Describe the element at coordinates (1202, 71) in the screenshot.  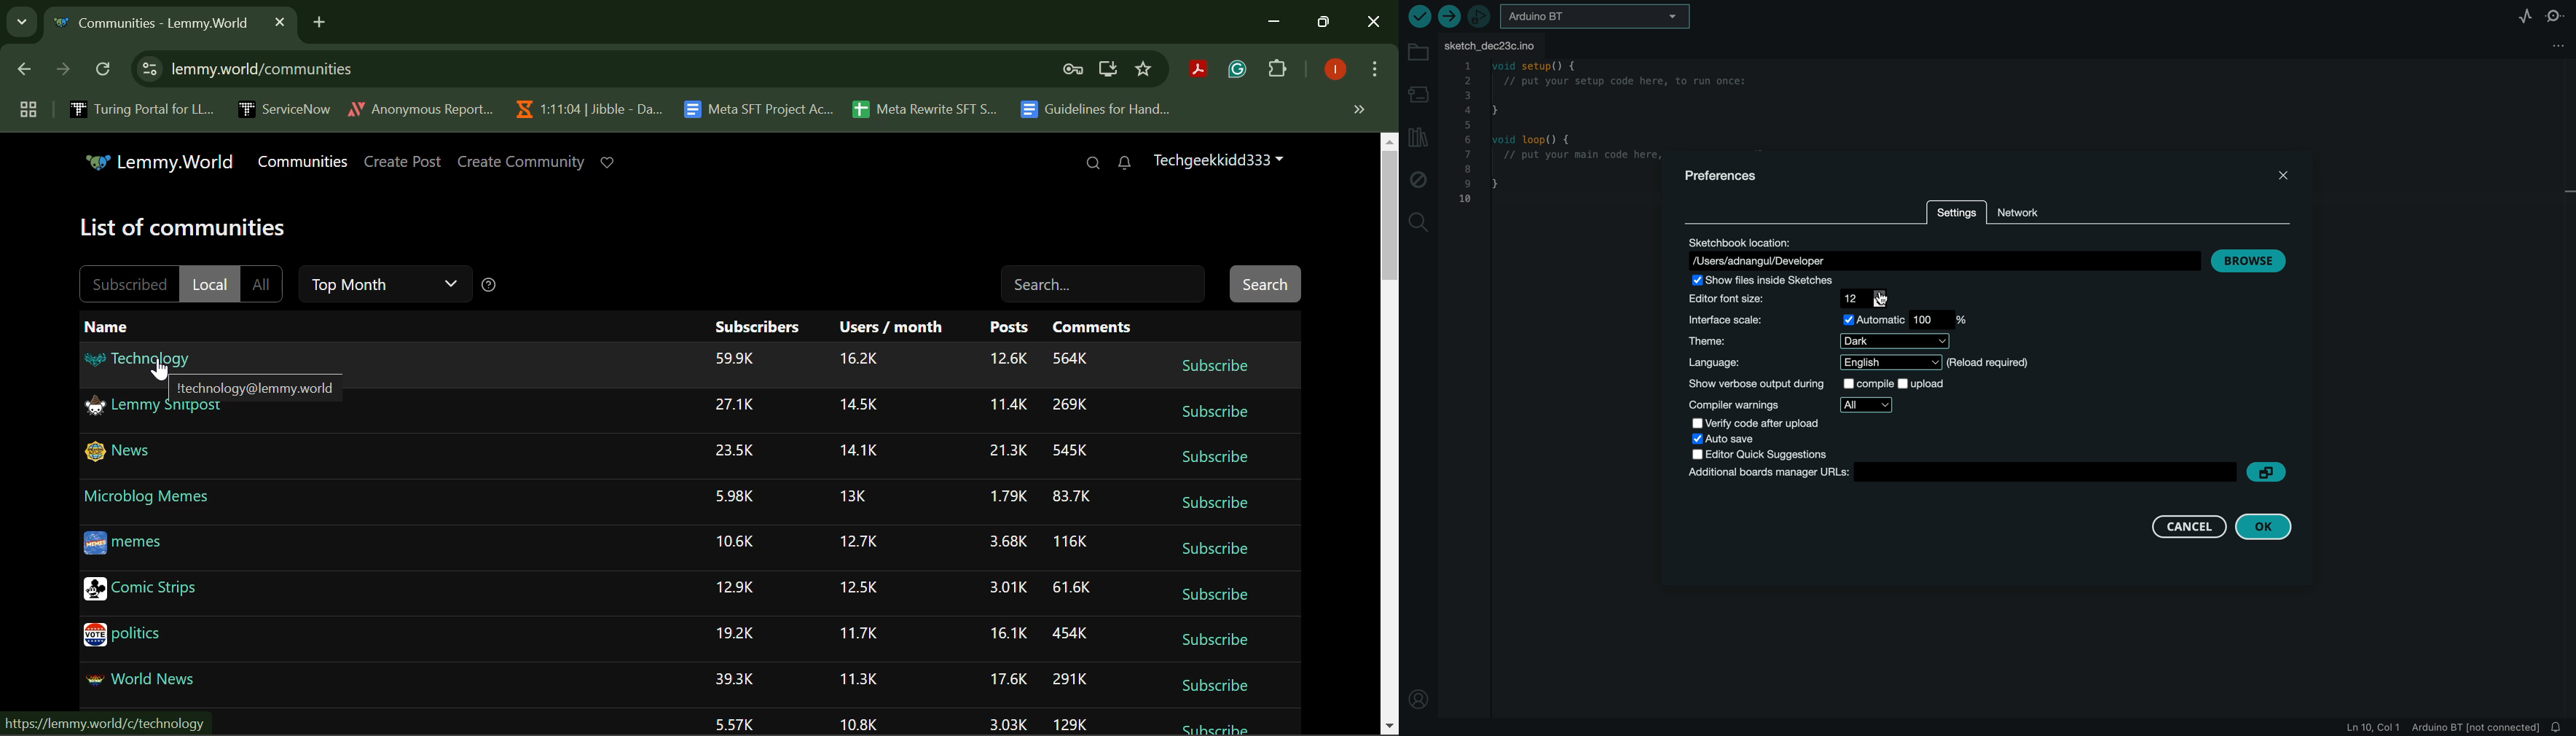
I see `Browser Extension` at that location.